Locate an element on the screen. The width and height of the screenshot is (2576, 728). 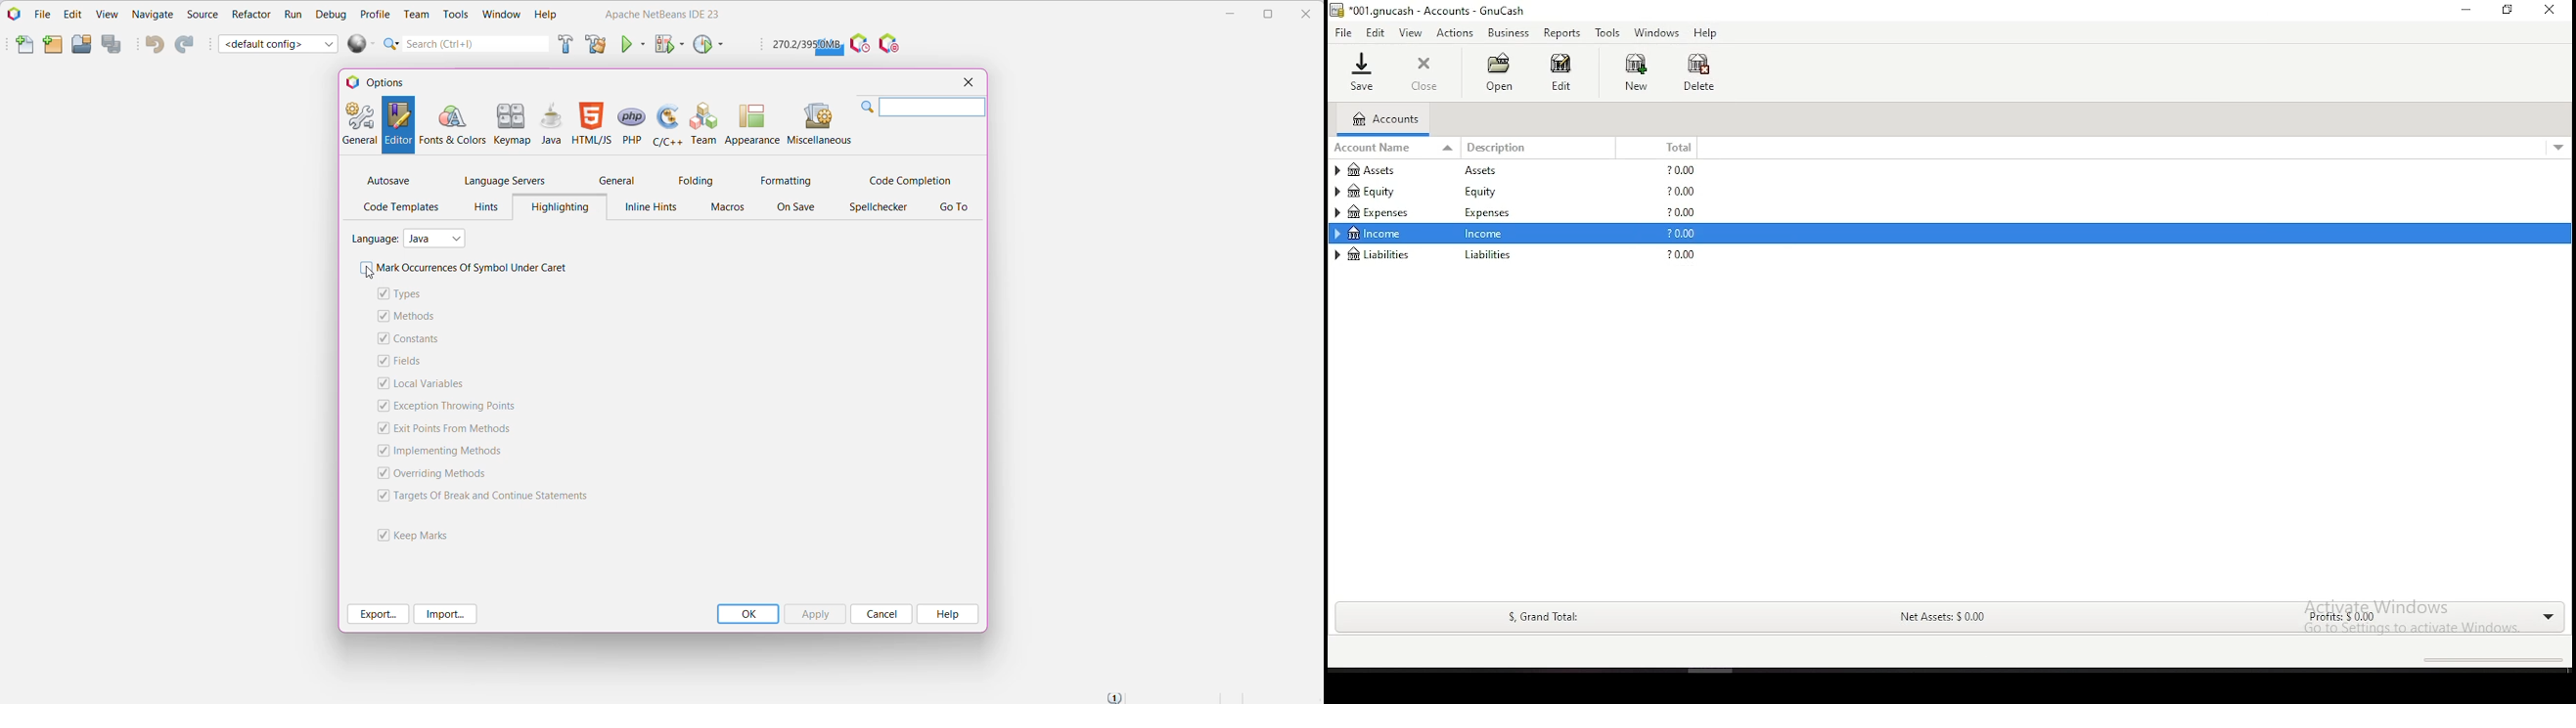
actions is located at coordinates (1456, 33).